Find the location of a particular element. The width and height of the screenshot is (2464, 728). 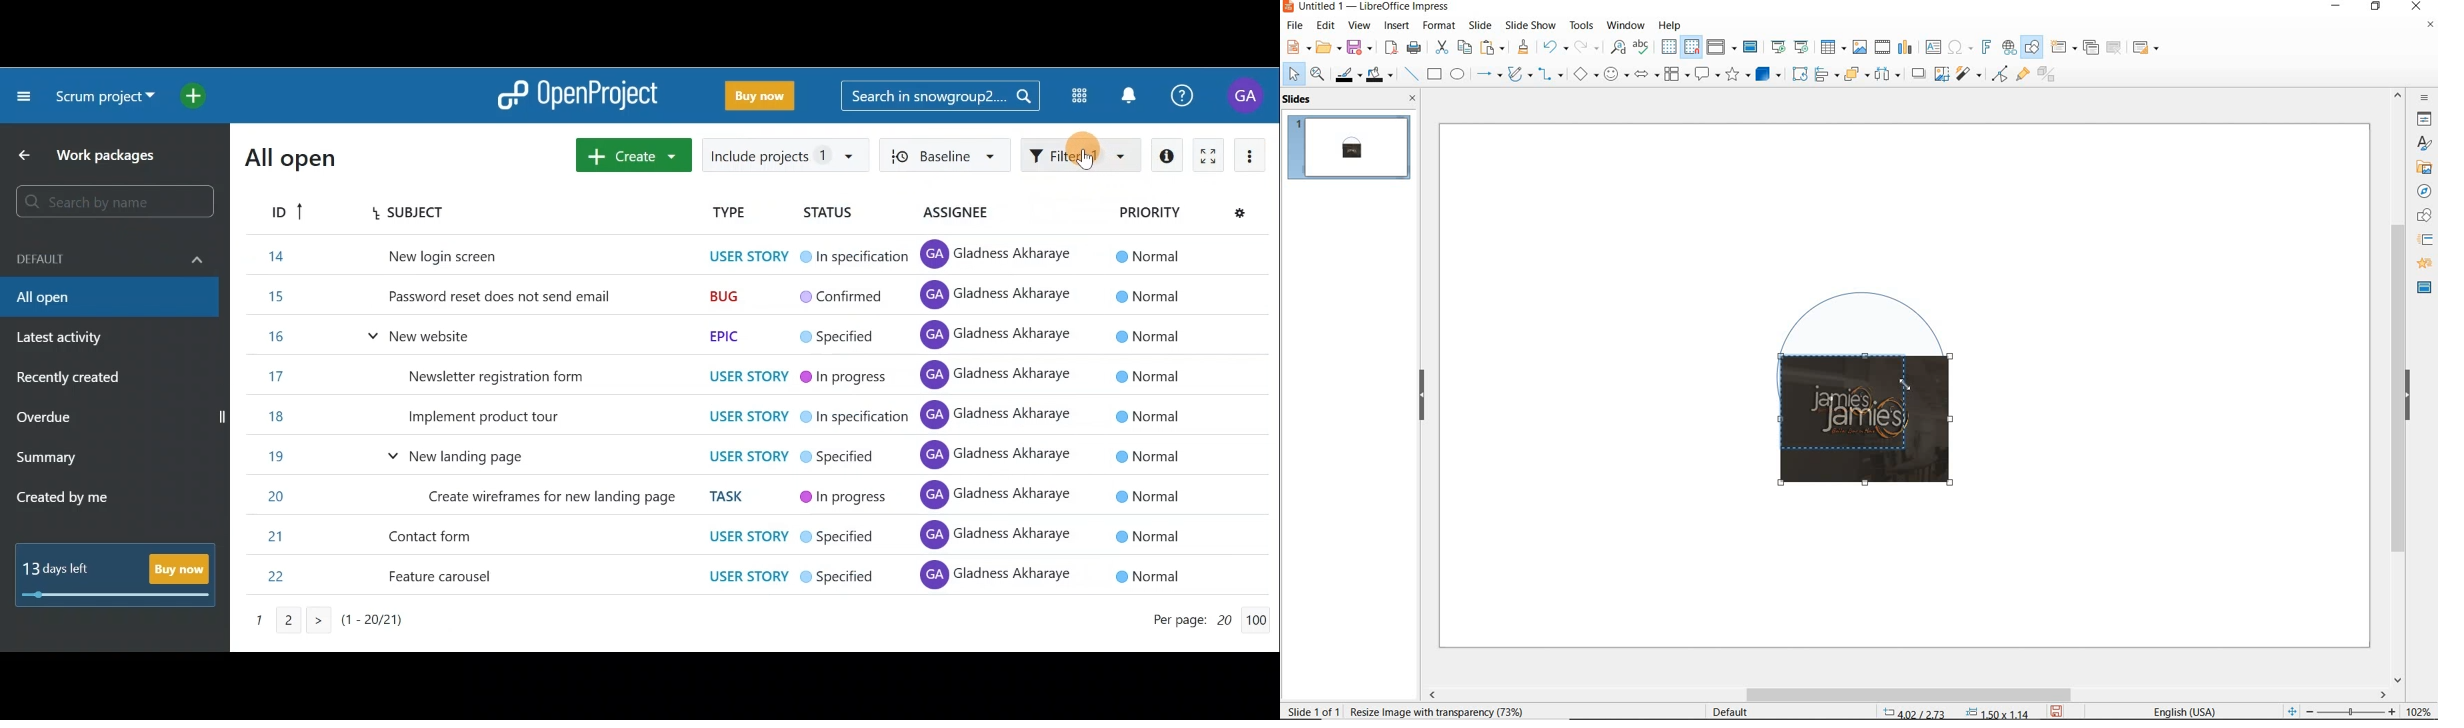

copy is located at coordinates (1464, 48).